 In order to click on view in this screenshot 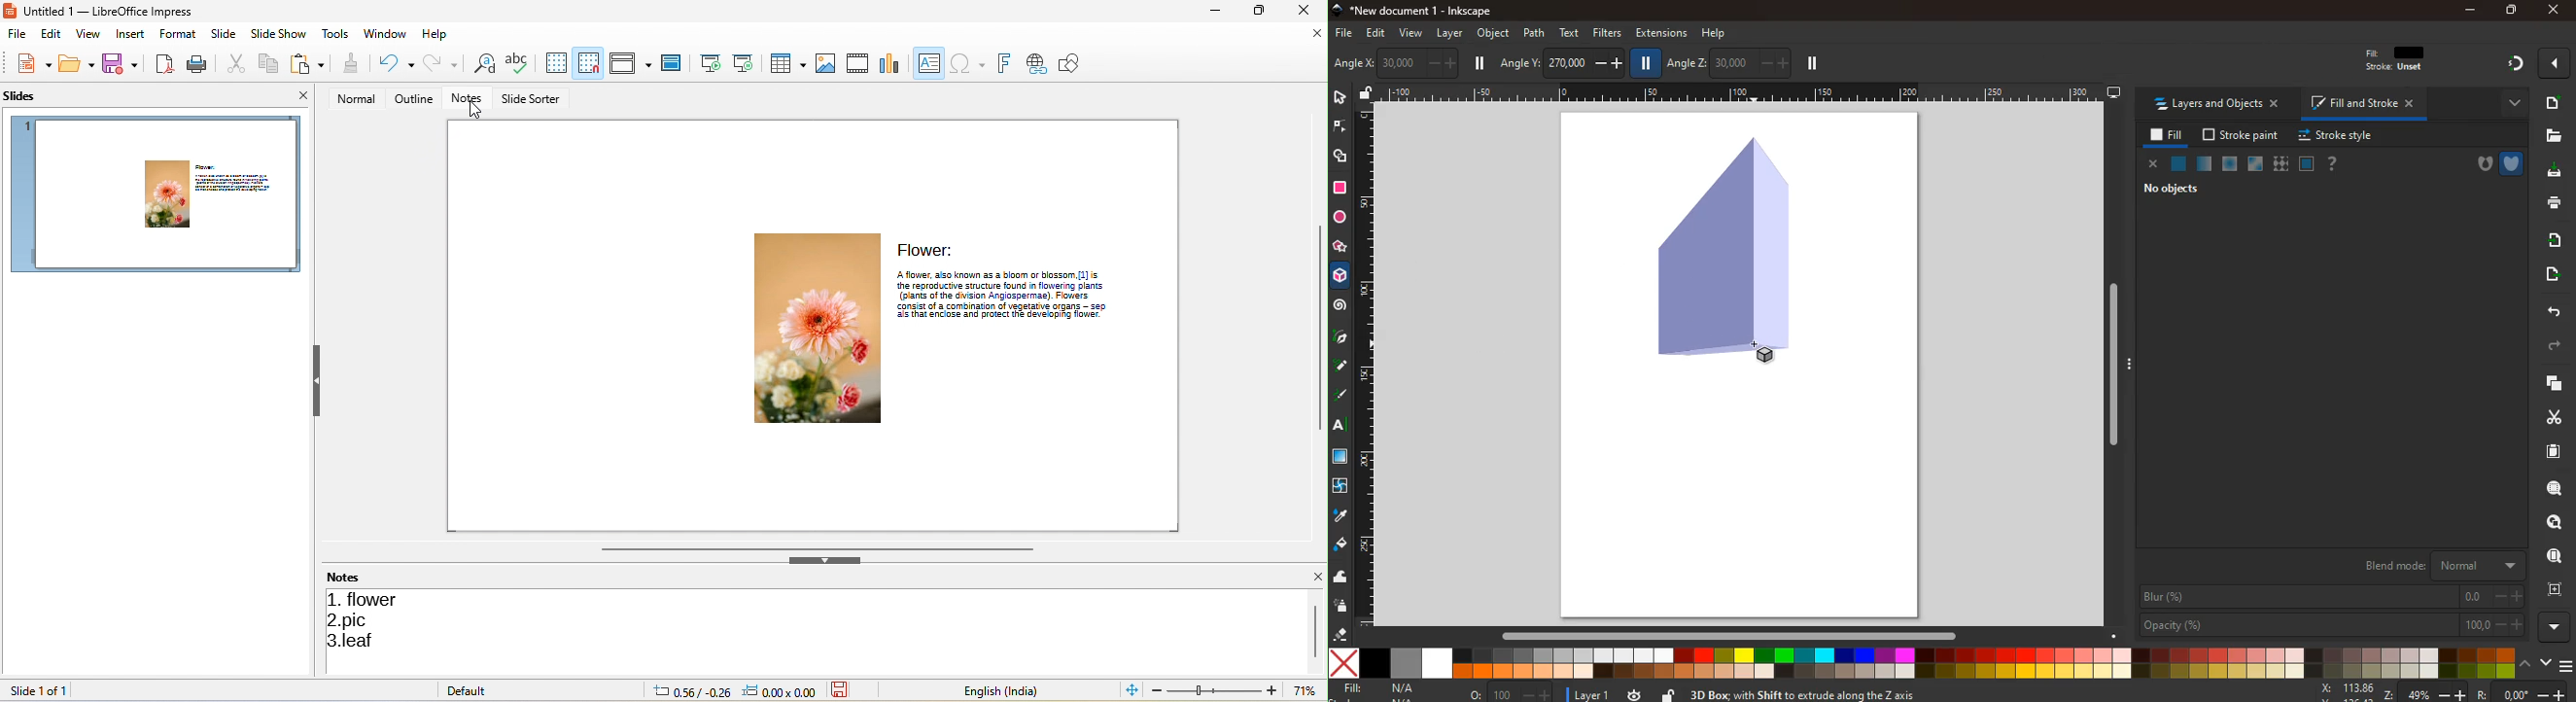, I will do `click(87, 35)`.